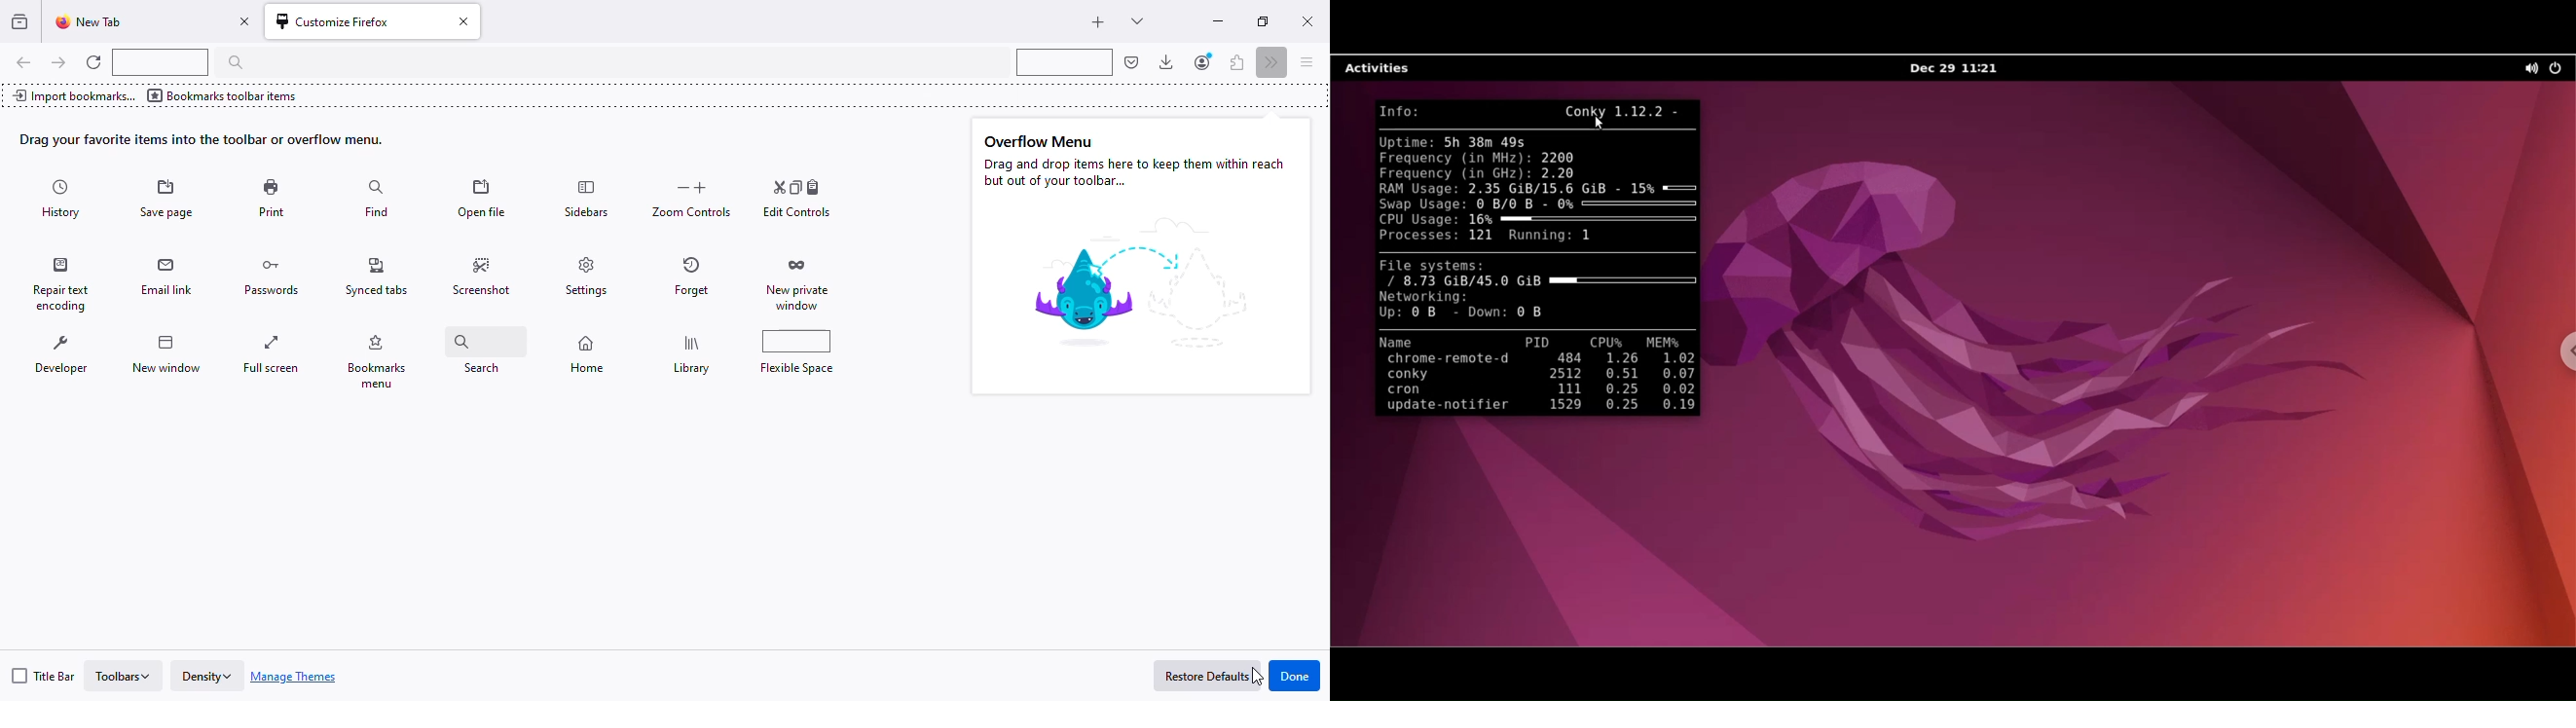  What do you see at coordinates (167, 352) in the screenshot?
I see `new window` at bounding box center [167, 352].